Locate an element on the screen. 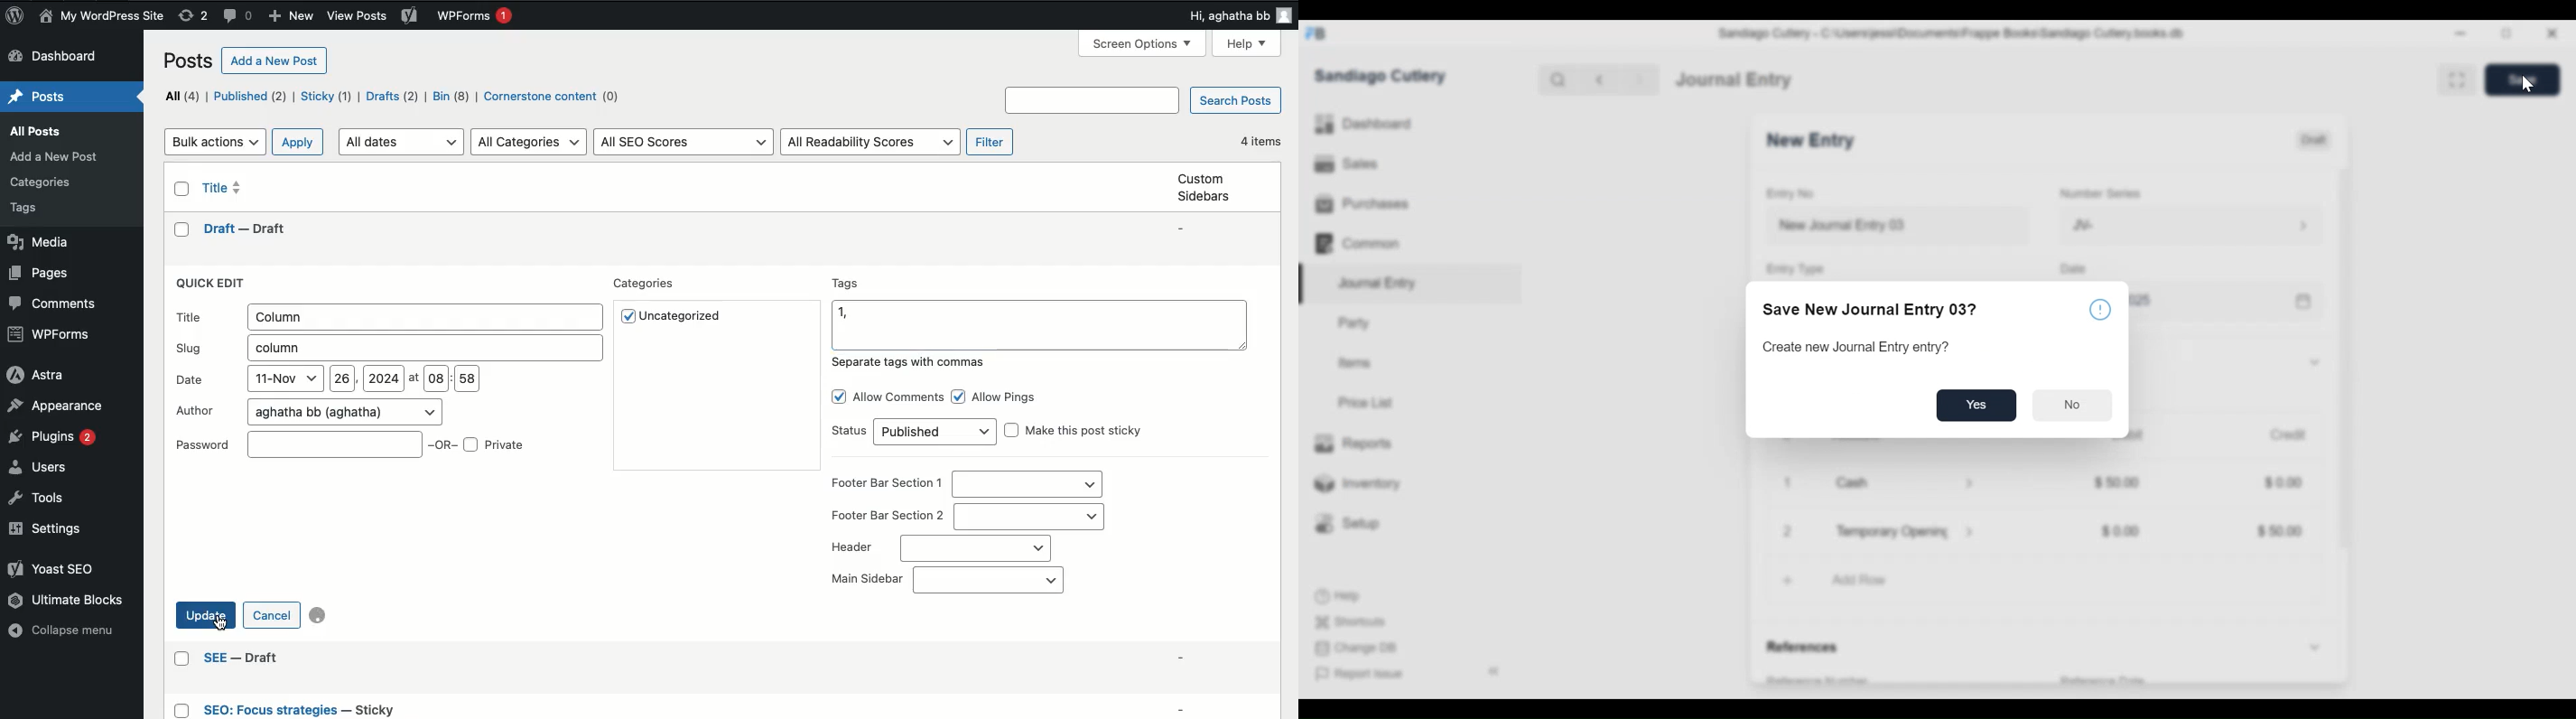  Password is located at coordinates (296, 444).